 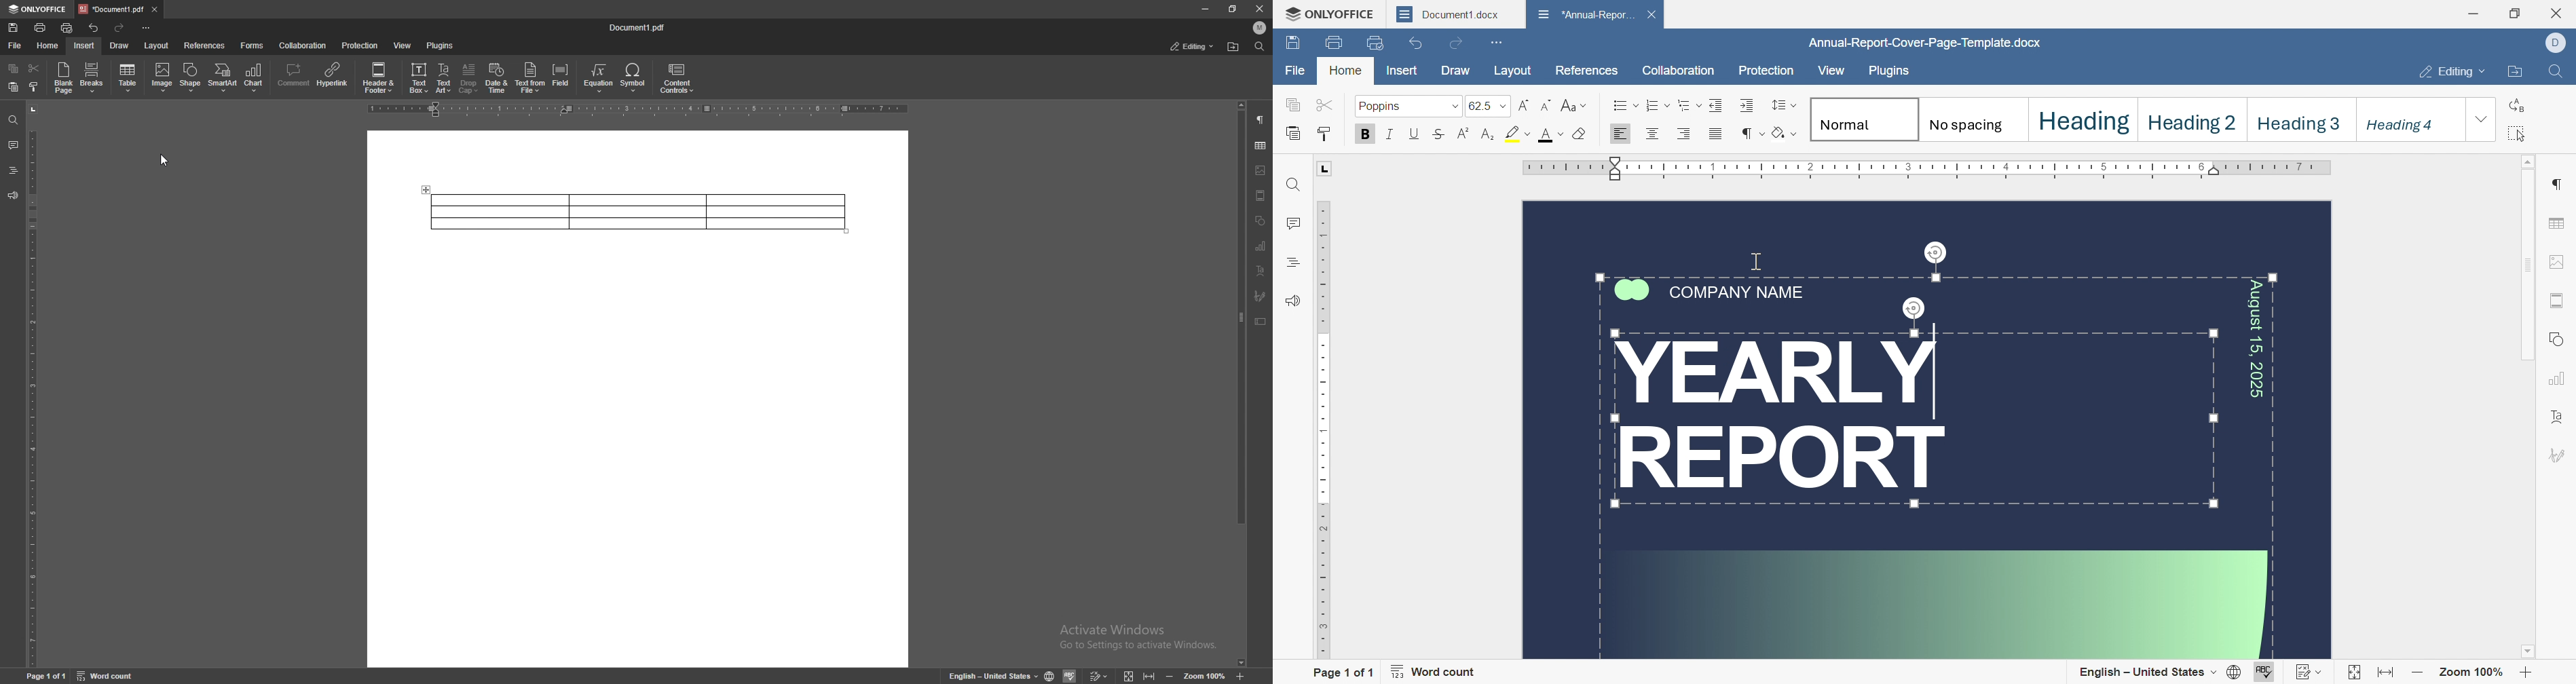 What do you see at coordinates (13, 87) in the screenshot?
I see `paste` at bounding box center [13, 87].